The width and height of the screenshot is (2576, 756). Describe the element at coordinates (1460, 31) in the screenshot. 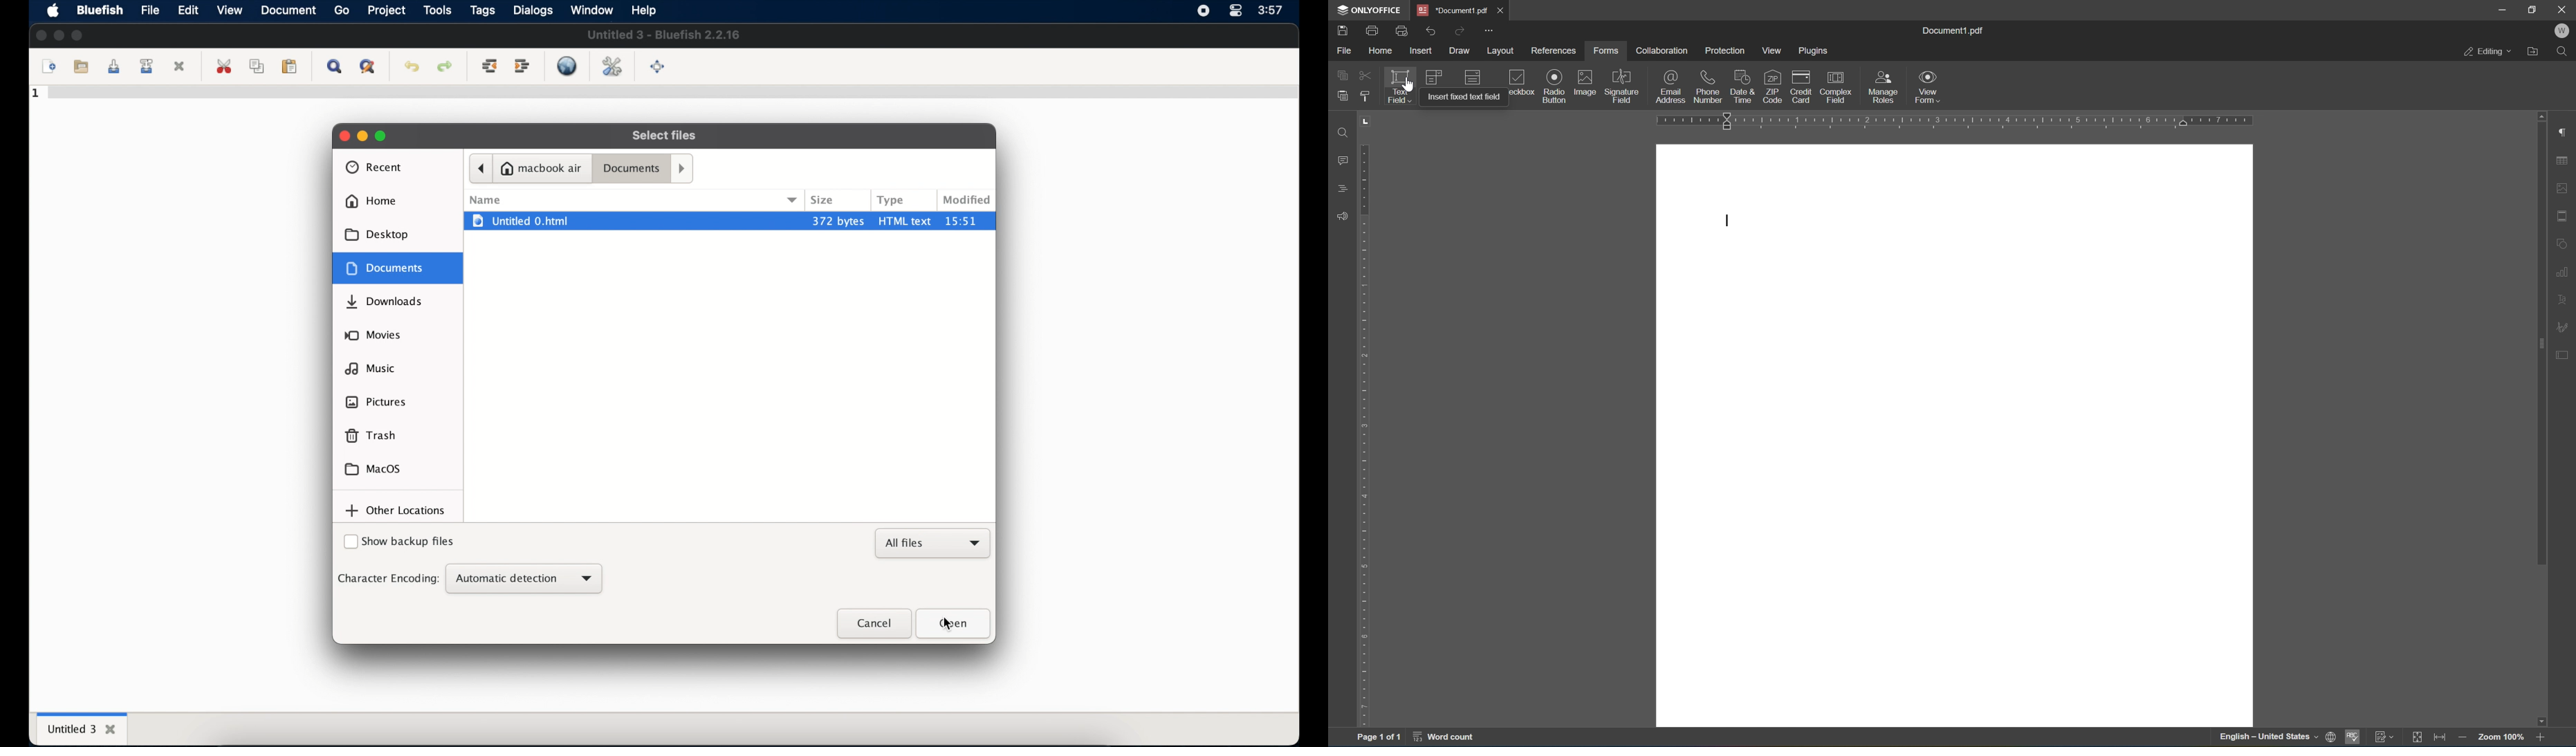

I see `redo` at that location.